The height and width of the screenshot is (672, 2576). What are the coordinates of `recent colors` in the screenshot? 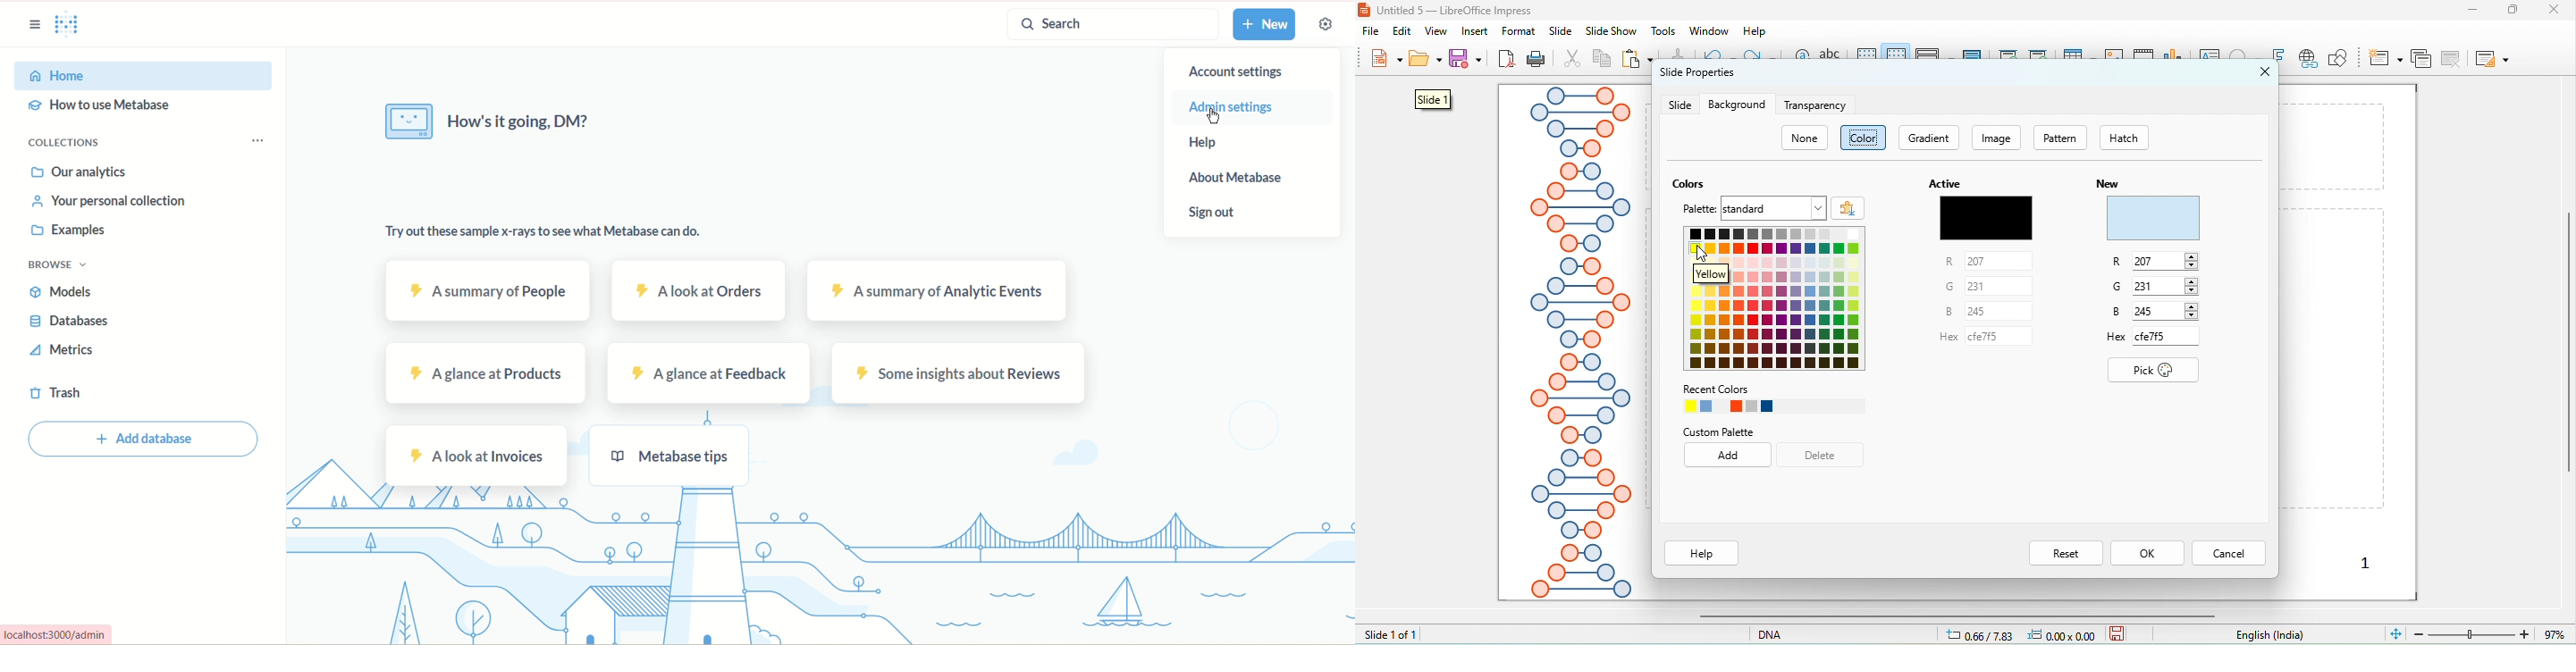 It's located at (1773, 398).